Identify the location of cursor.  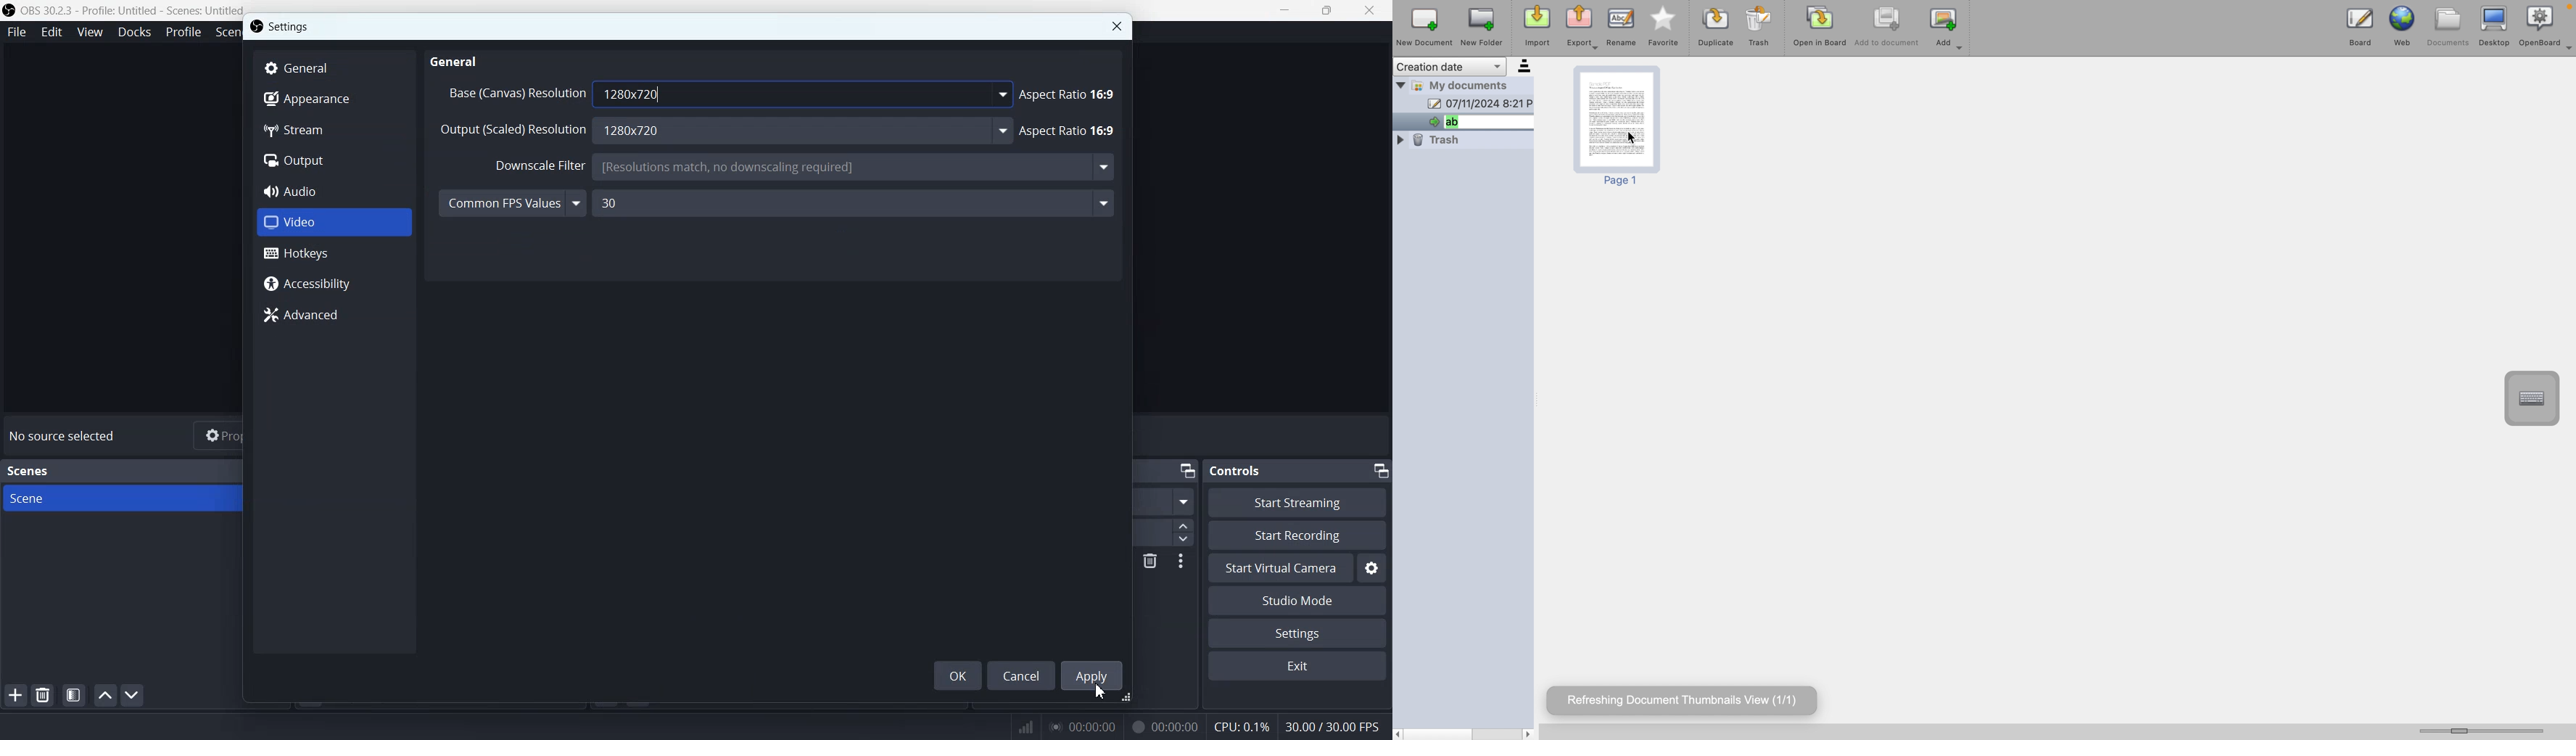
(1632, 137).